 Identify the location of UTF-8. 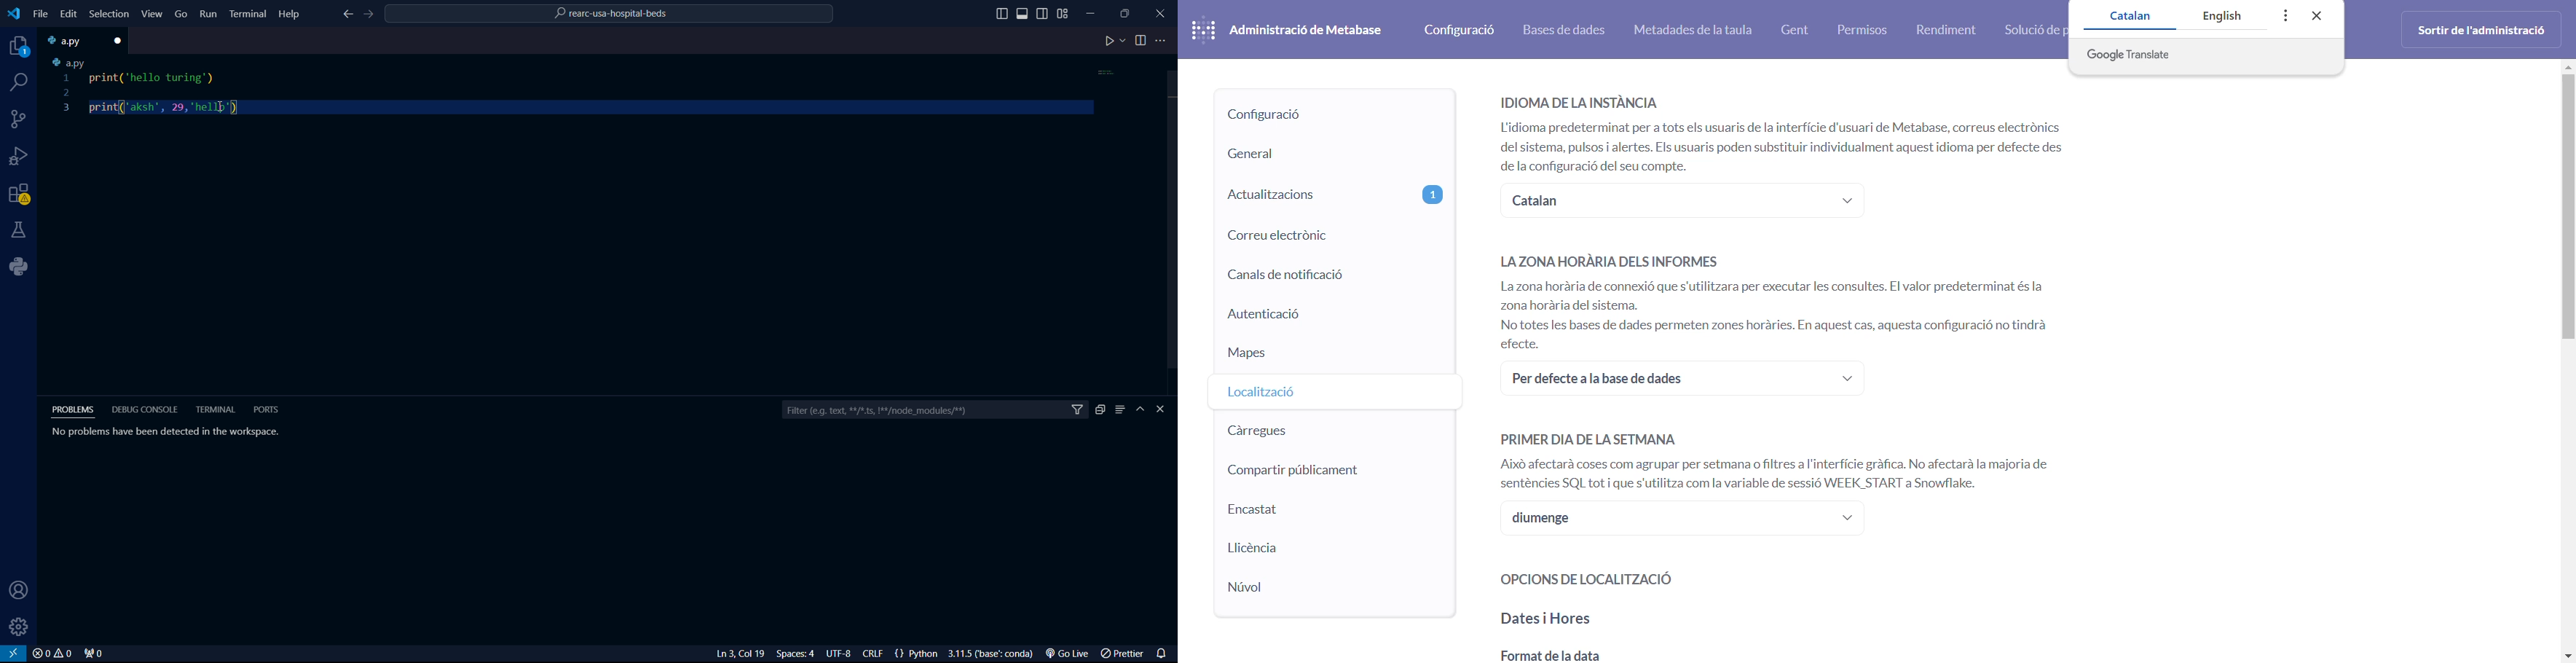
(844, 654).